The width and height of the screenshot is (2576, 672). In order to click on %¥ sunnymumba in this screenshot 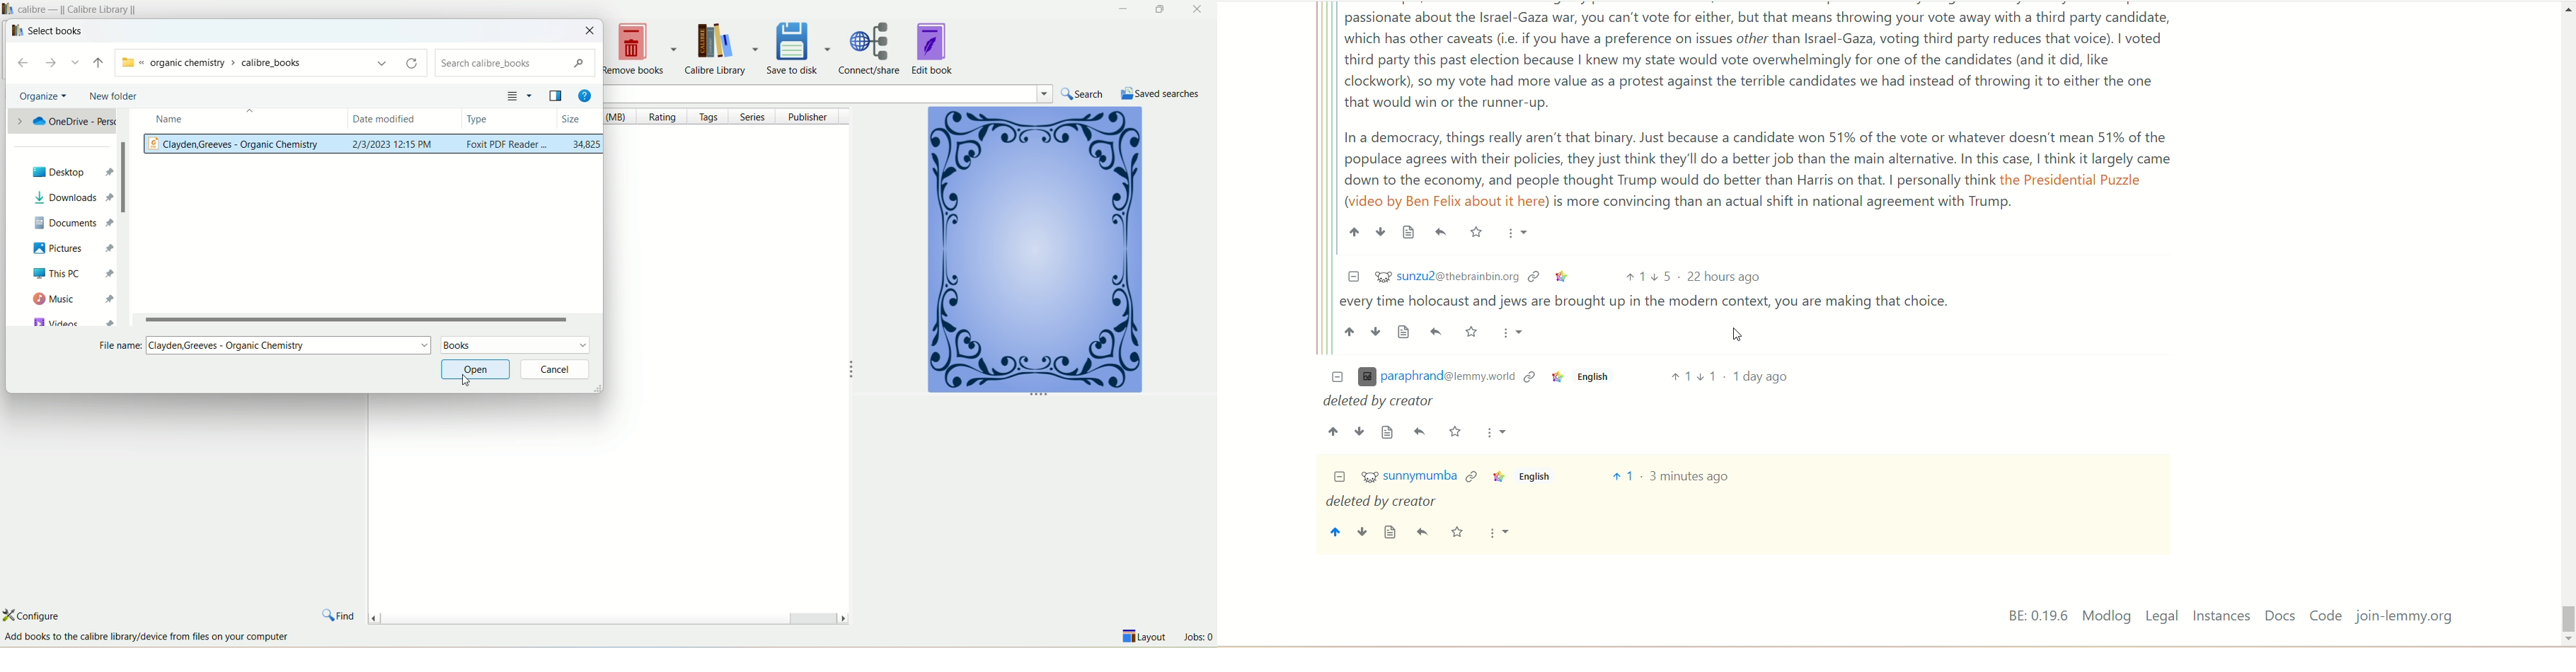, I will do `click(1410, 478)`.